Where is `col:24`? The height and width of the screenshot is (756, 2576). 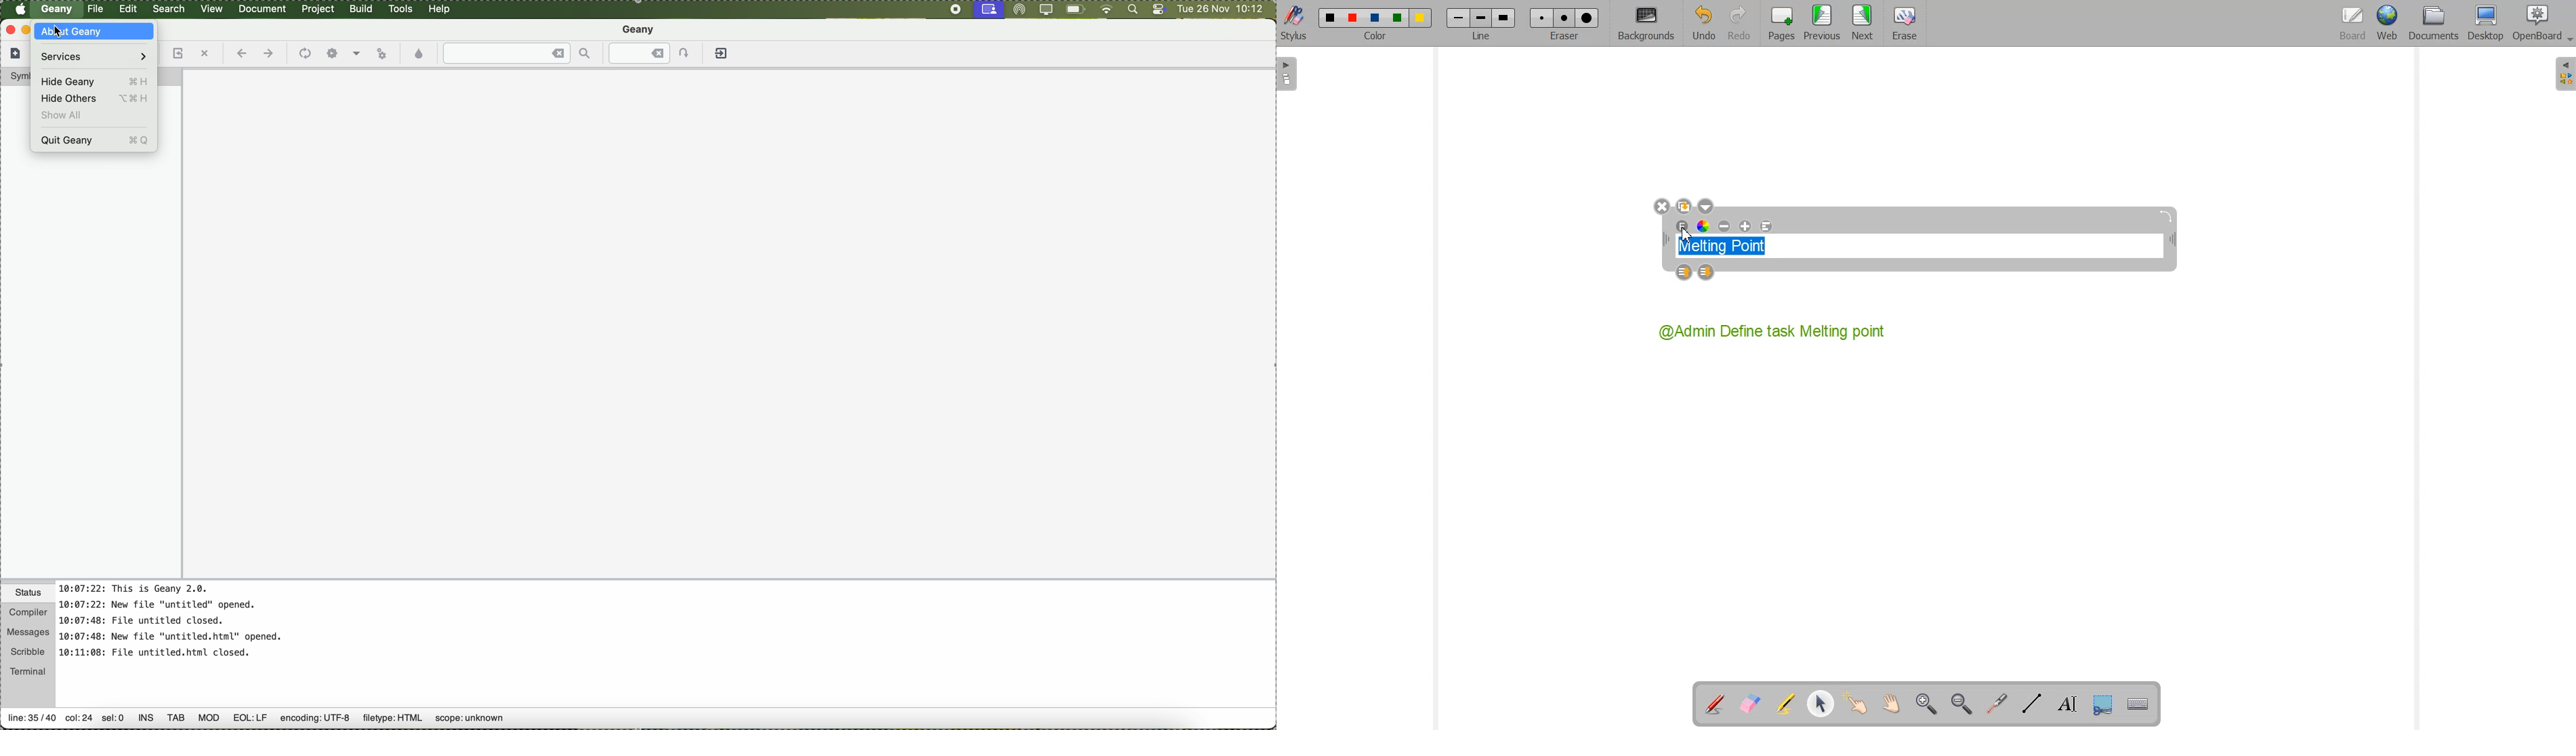
col:24 is located at coordinates (77, 718).